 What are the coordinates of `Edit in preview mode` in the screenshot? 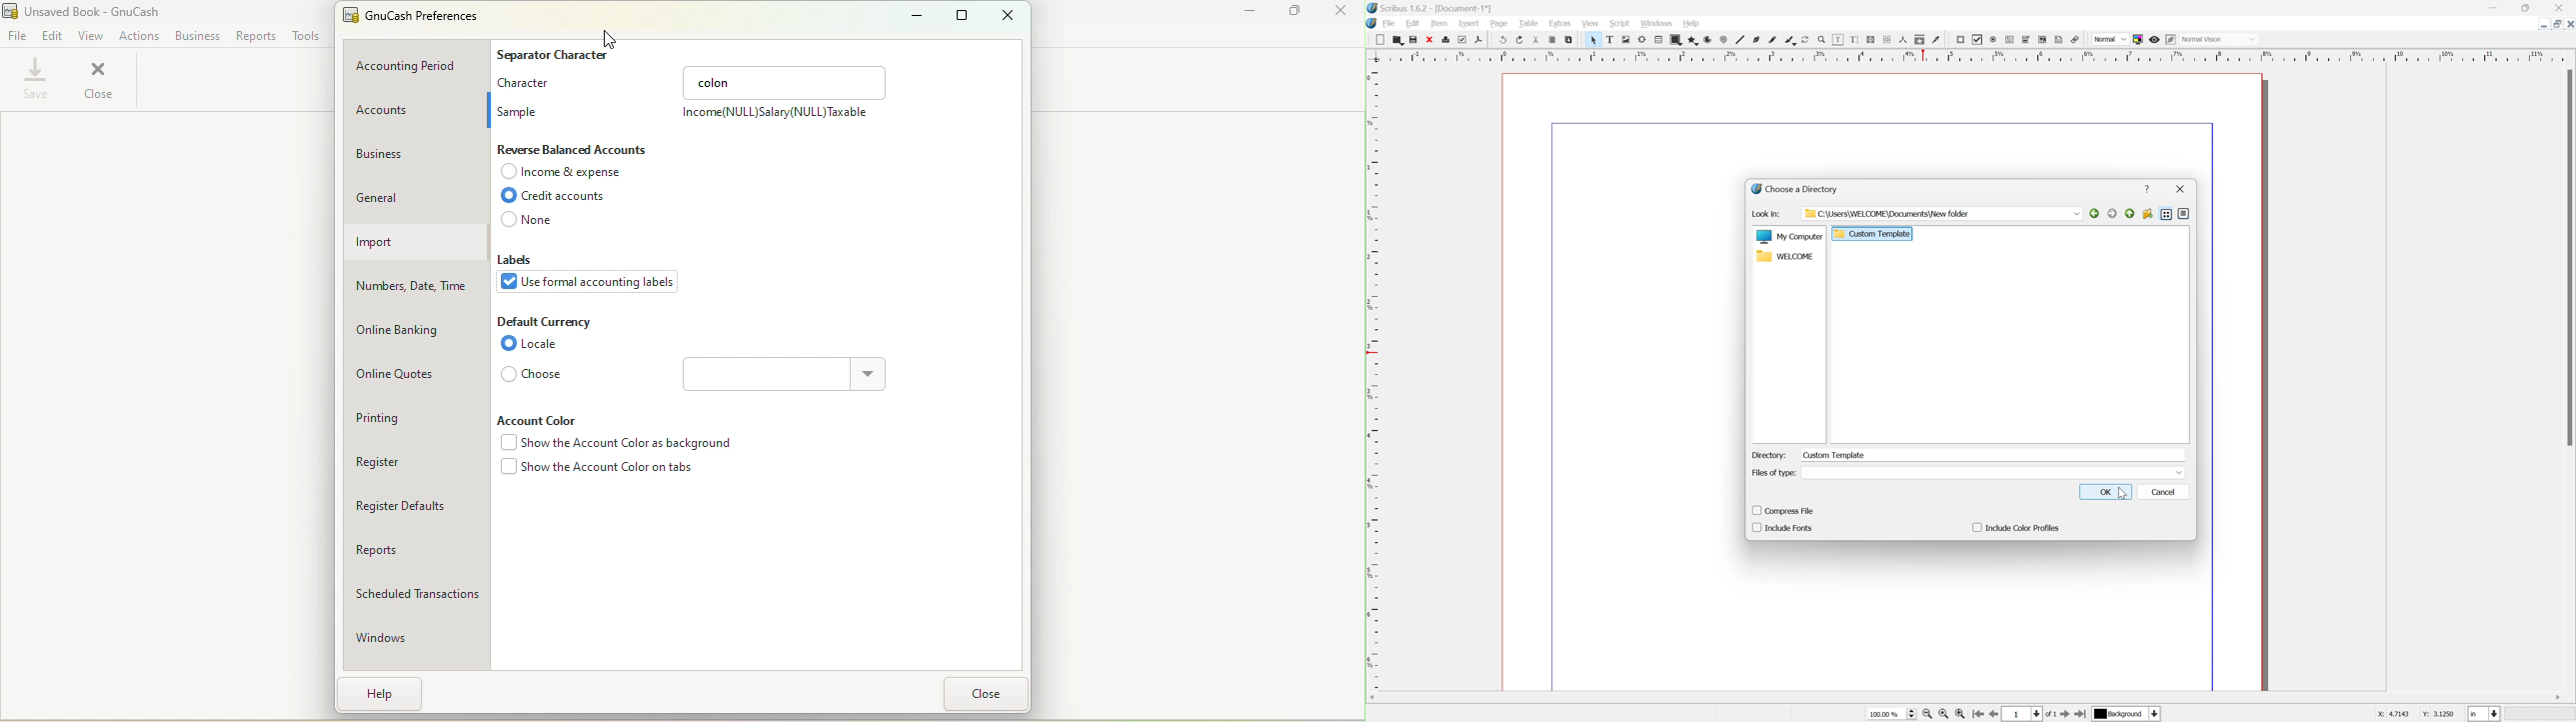 It's located at (2170, 39).